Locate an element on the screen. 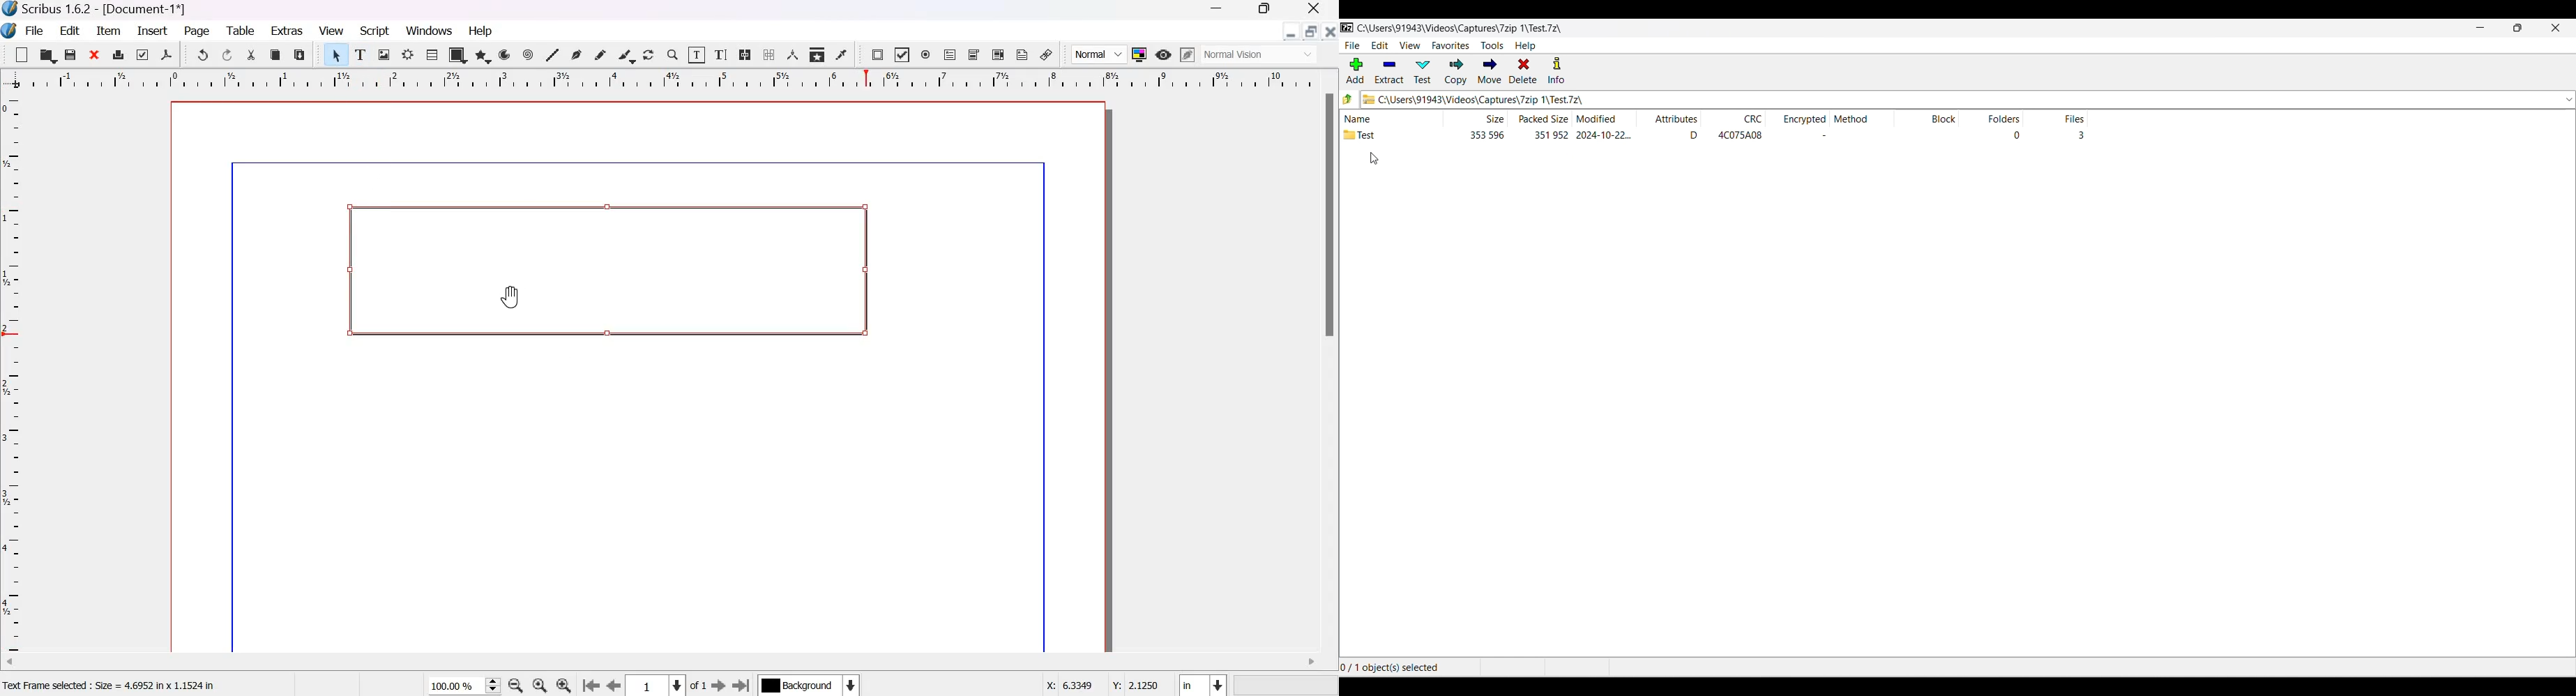 This screenshot has width=2576, height=700. Info is located at coordinates (1556, 71).